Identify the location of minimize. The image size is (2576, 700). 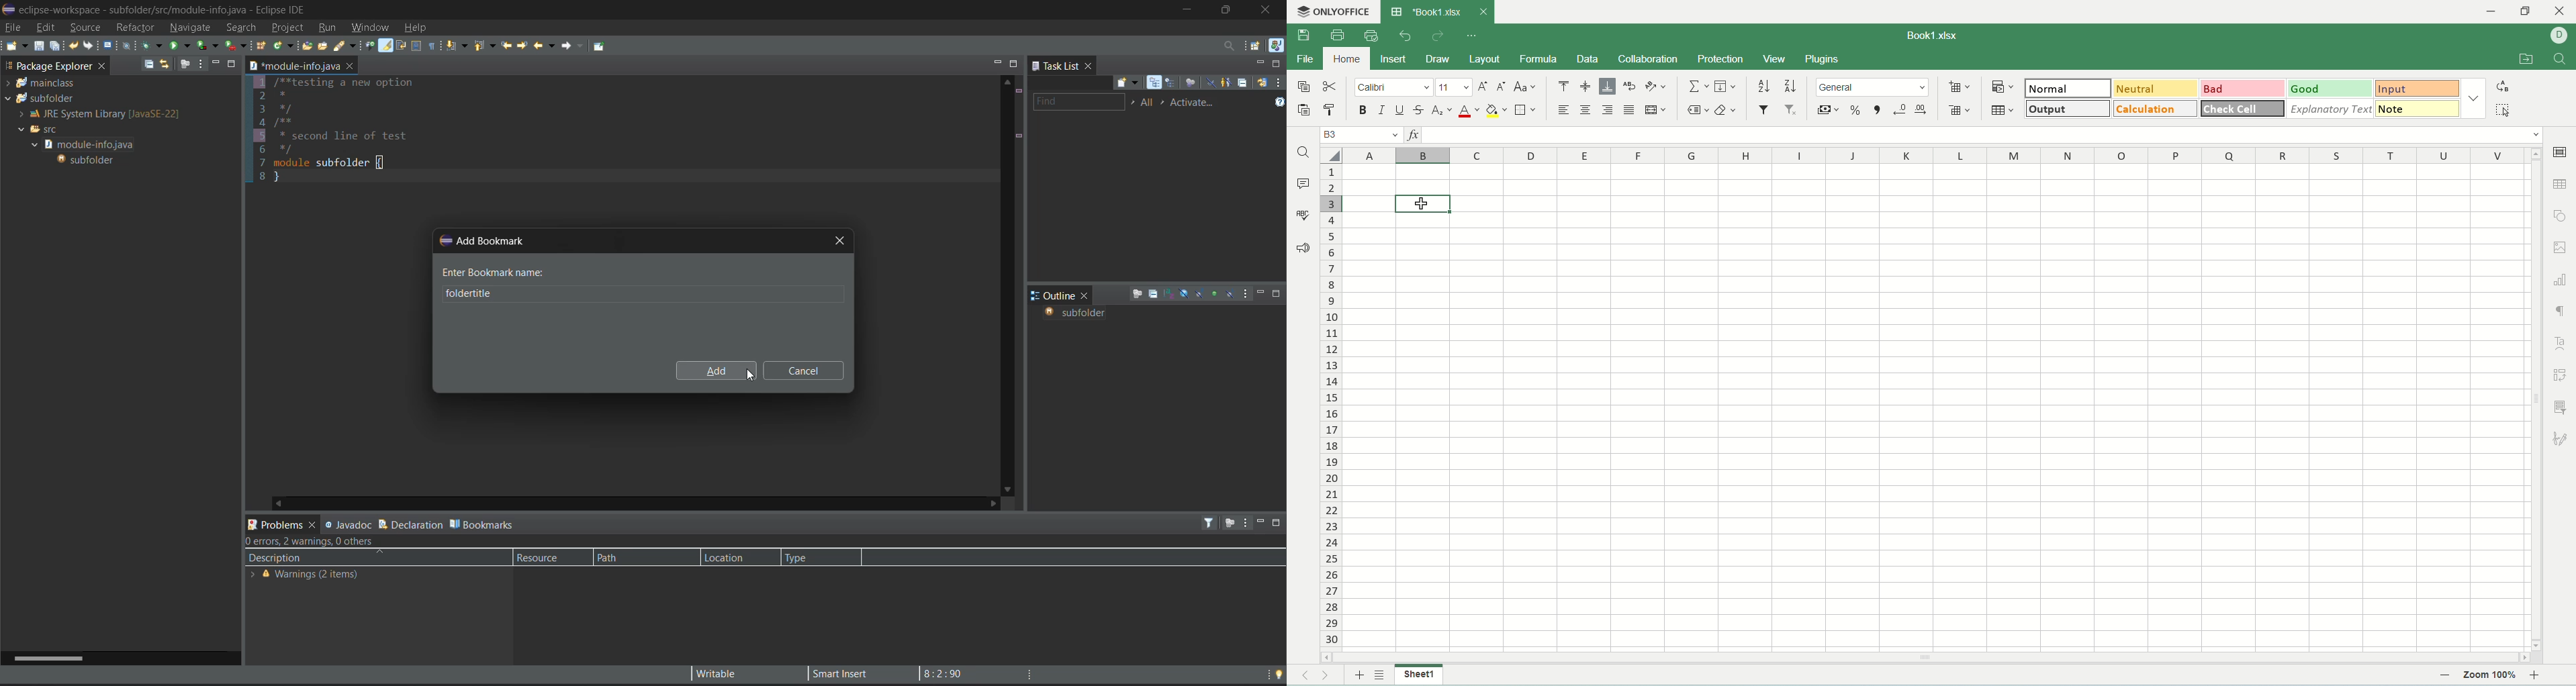
(1261, 293).